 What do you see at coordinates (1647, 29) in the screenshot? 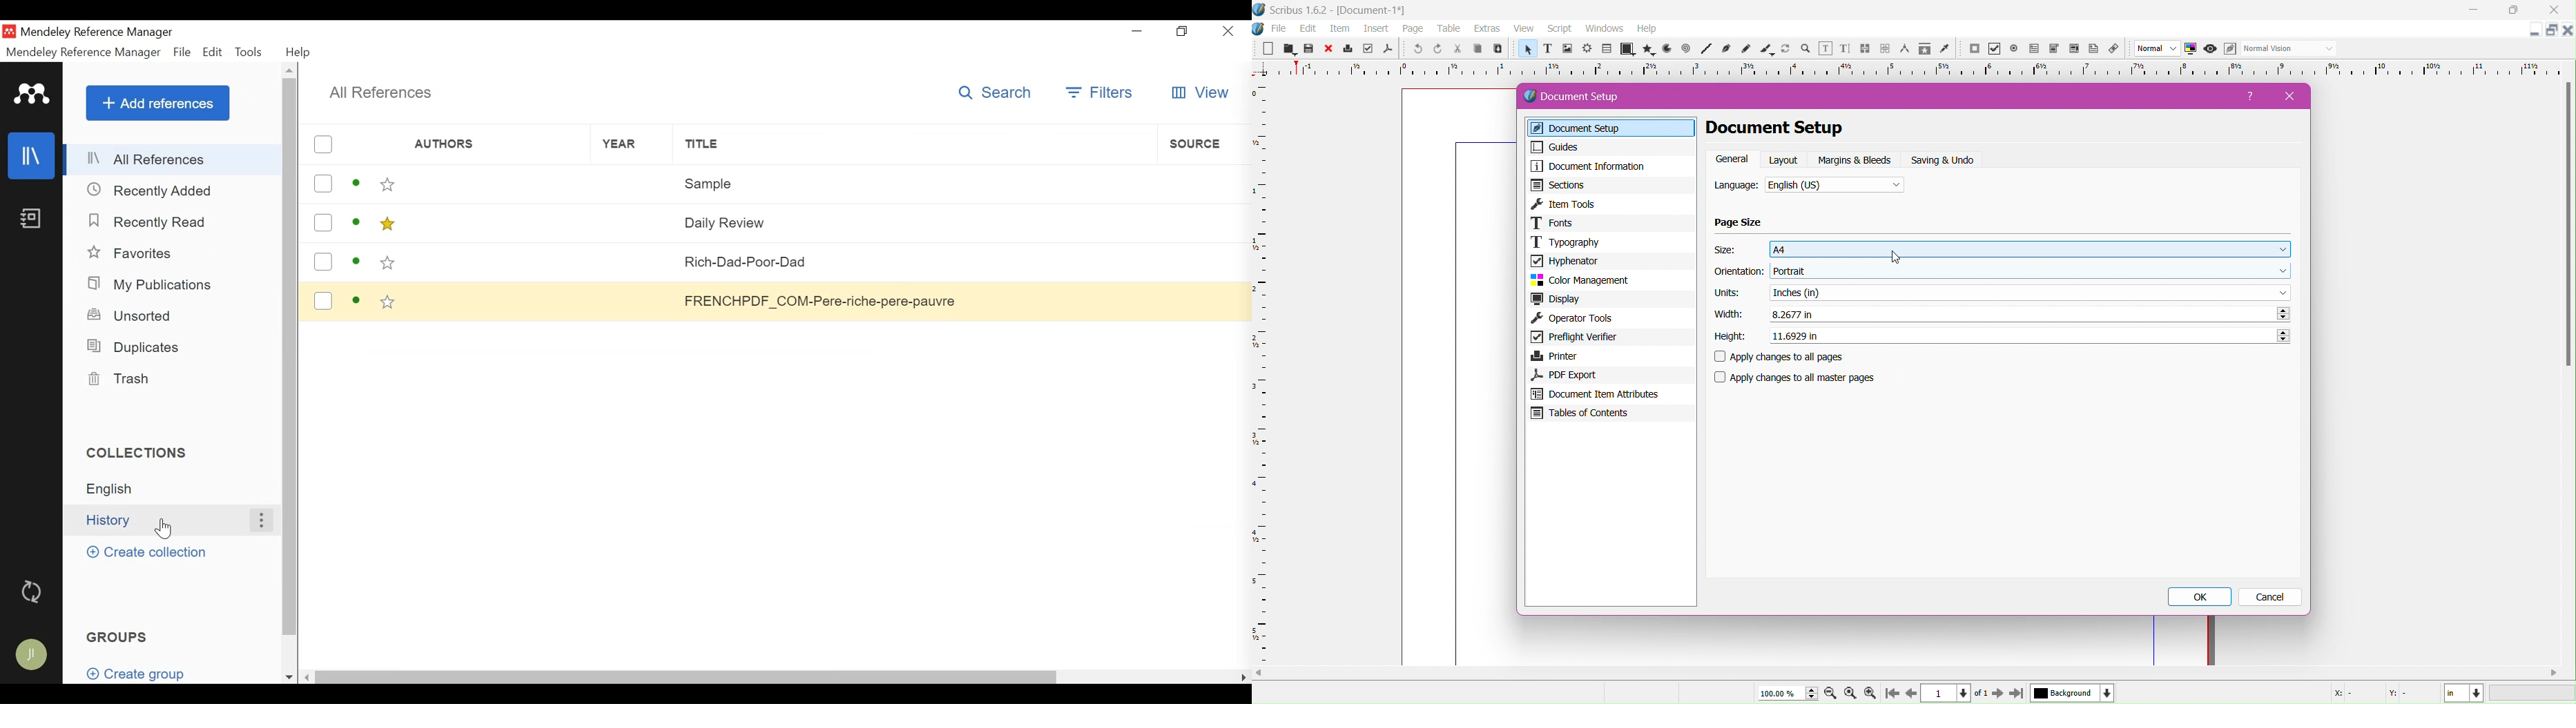
I see `help menu` at bounding box center [1647, 29].